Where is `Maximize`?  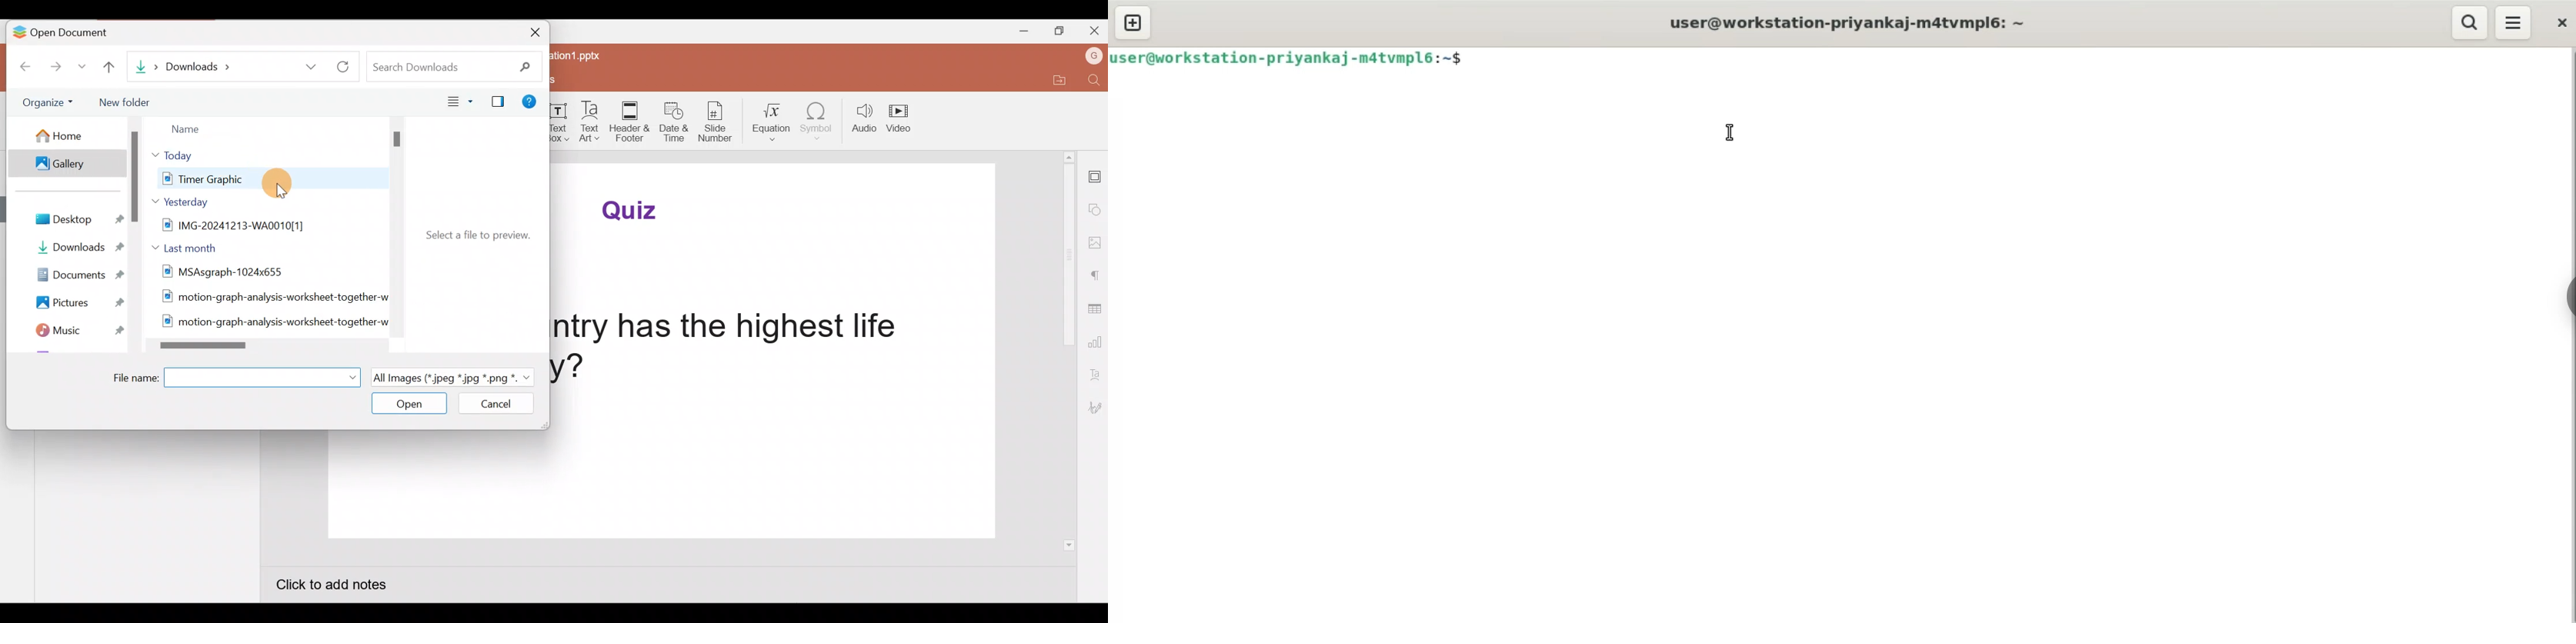
Maximize is located at coordinates (1059, 30).